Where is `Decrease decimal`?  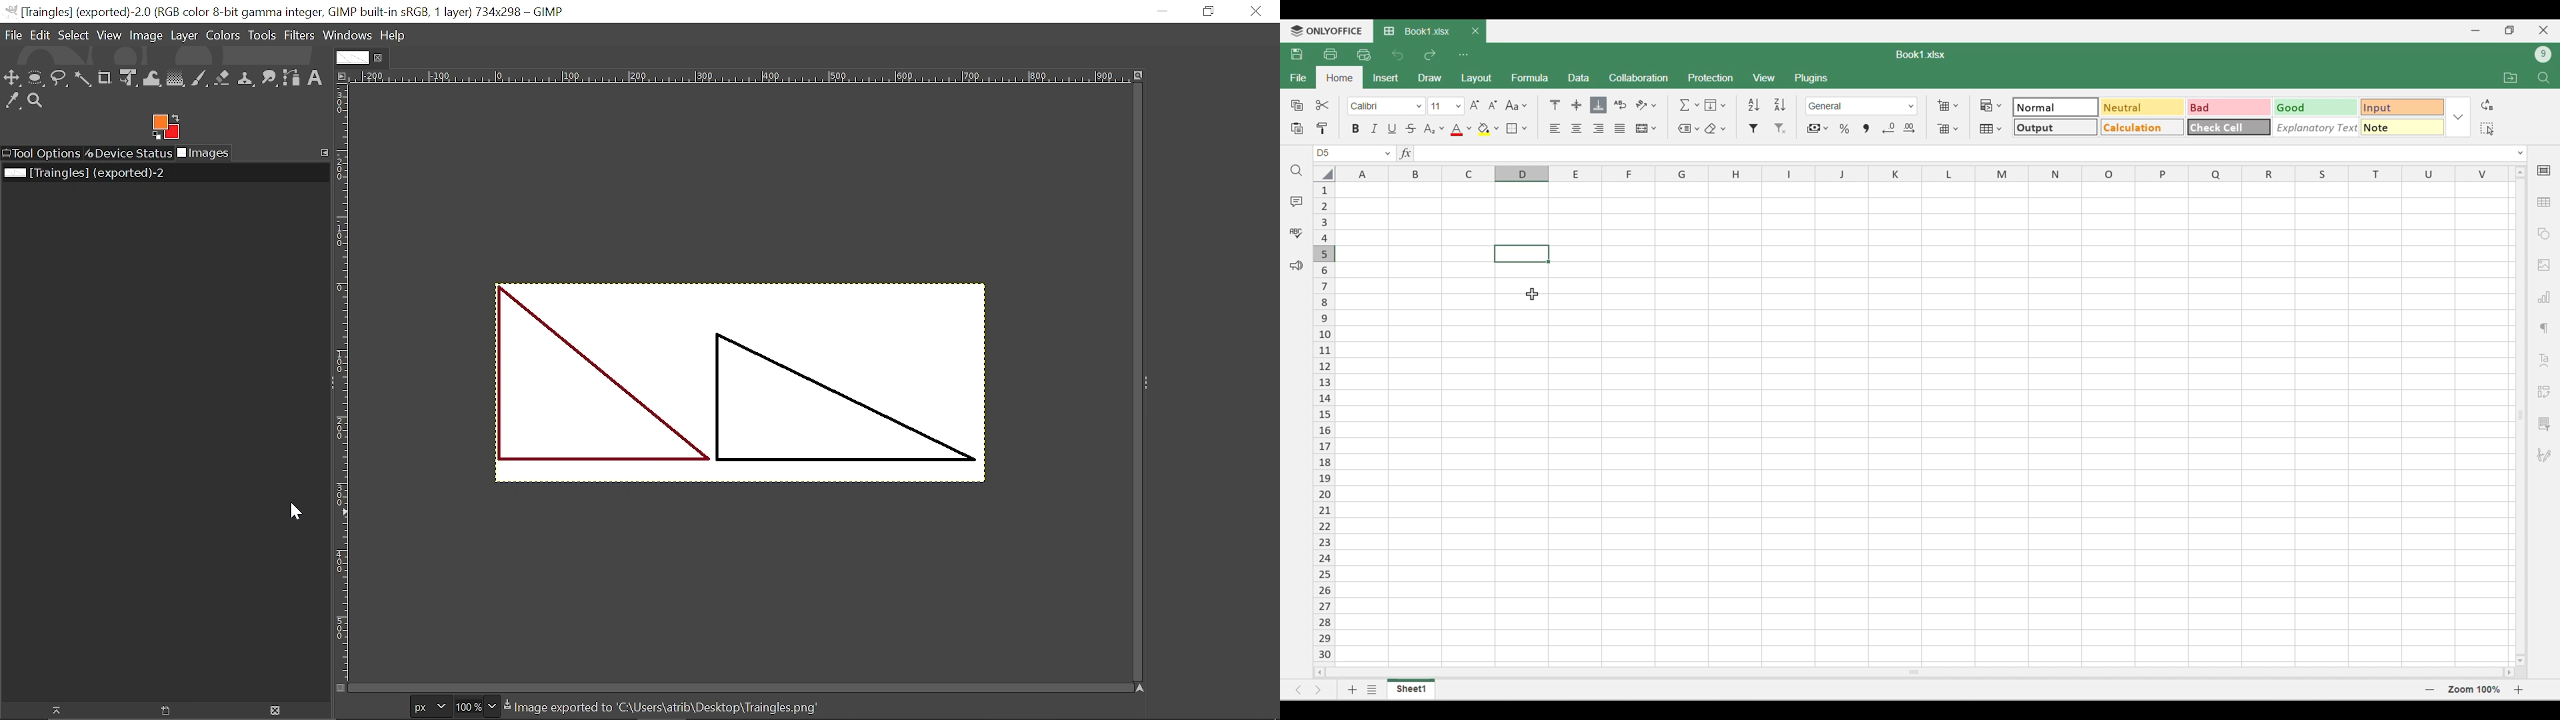 Decrease decimal is located at coordinates (1889, 128).